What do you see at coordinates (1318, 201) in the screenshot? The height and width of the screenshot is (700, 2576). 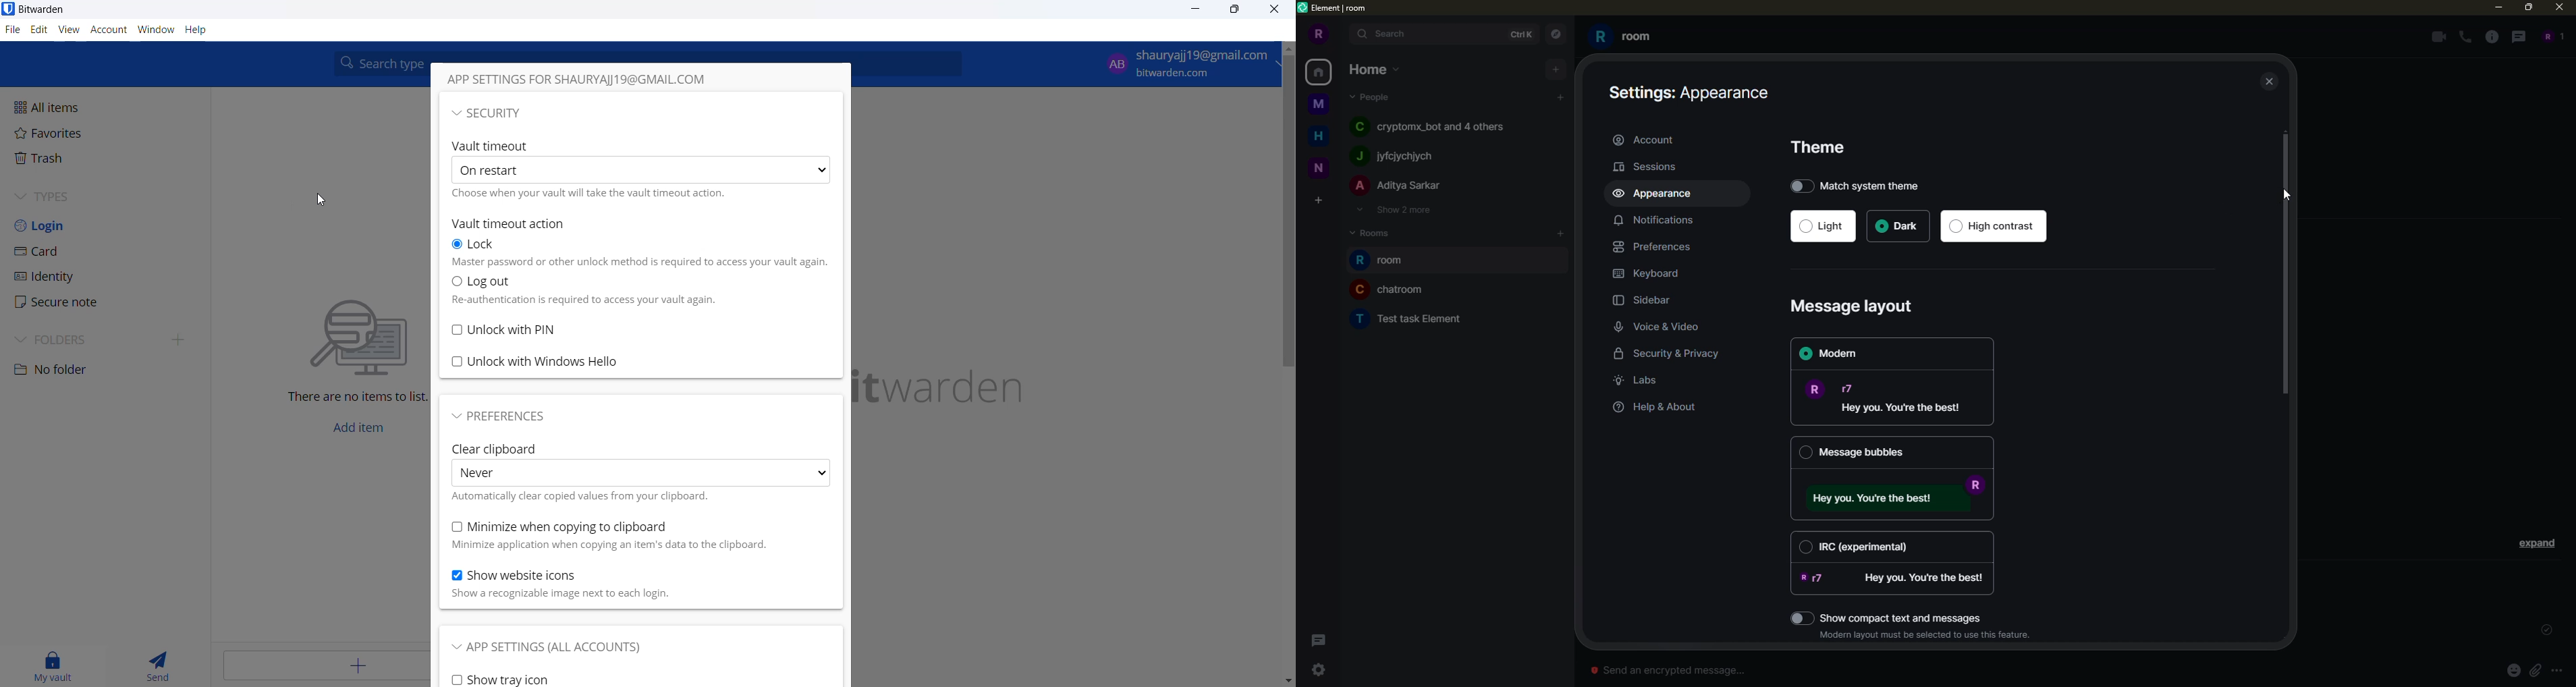 I see `create space` at bounding box center [1318, 201].